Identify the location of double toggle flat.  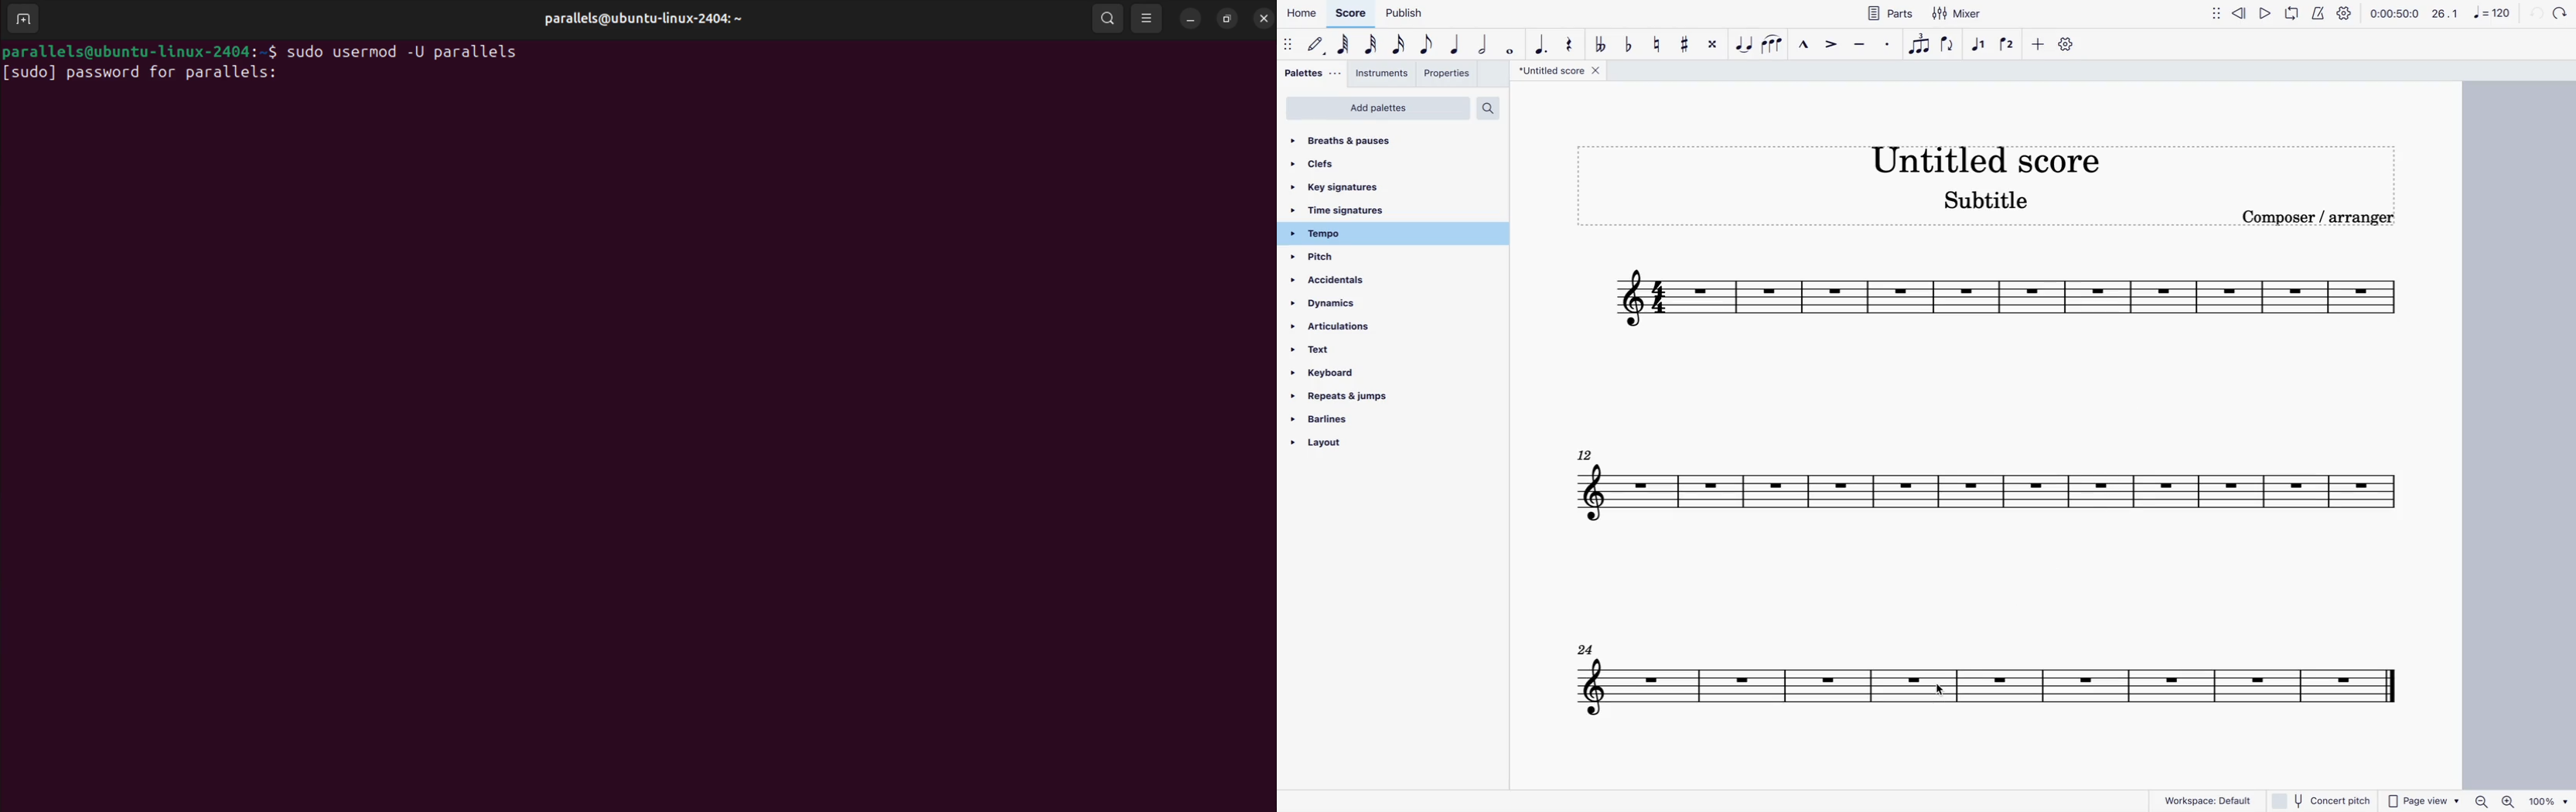
(1601, 45).